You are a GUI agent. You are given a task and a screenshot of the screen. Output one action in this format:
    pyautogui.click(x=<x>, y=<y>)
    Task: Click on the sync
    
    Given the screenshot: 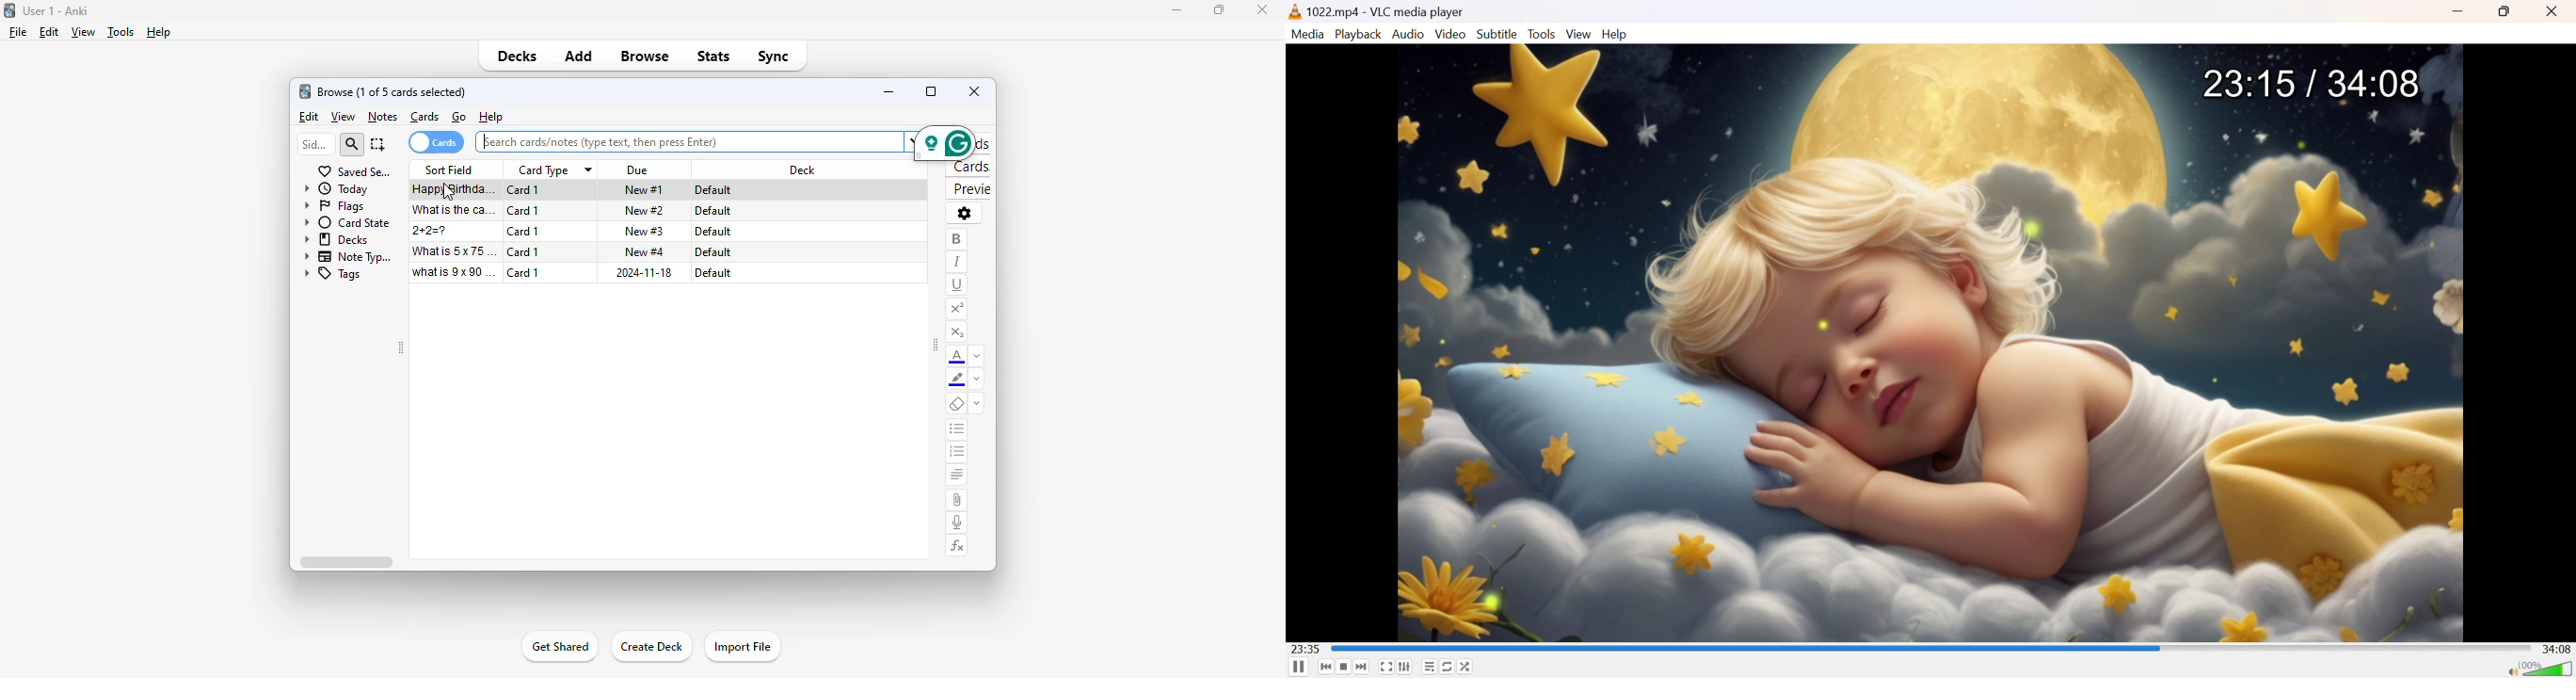 What is the action you would take?
    pyautogui.click(x=775, y=56)
    